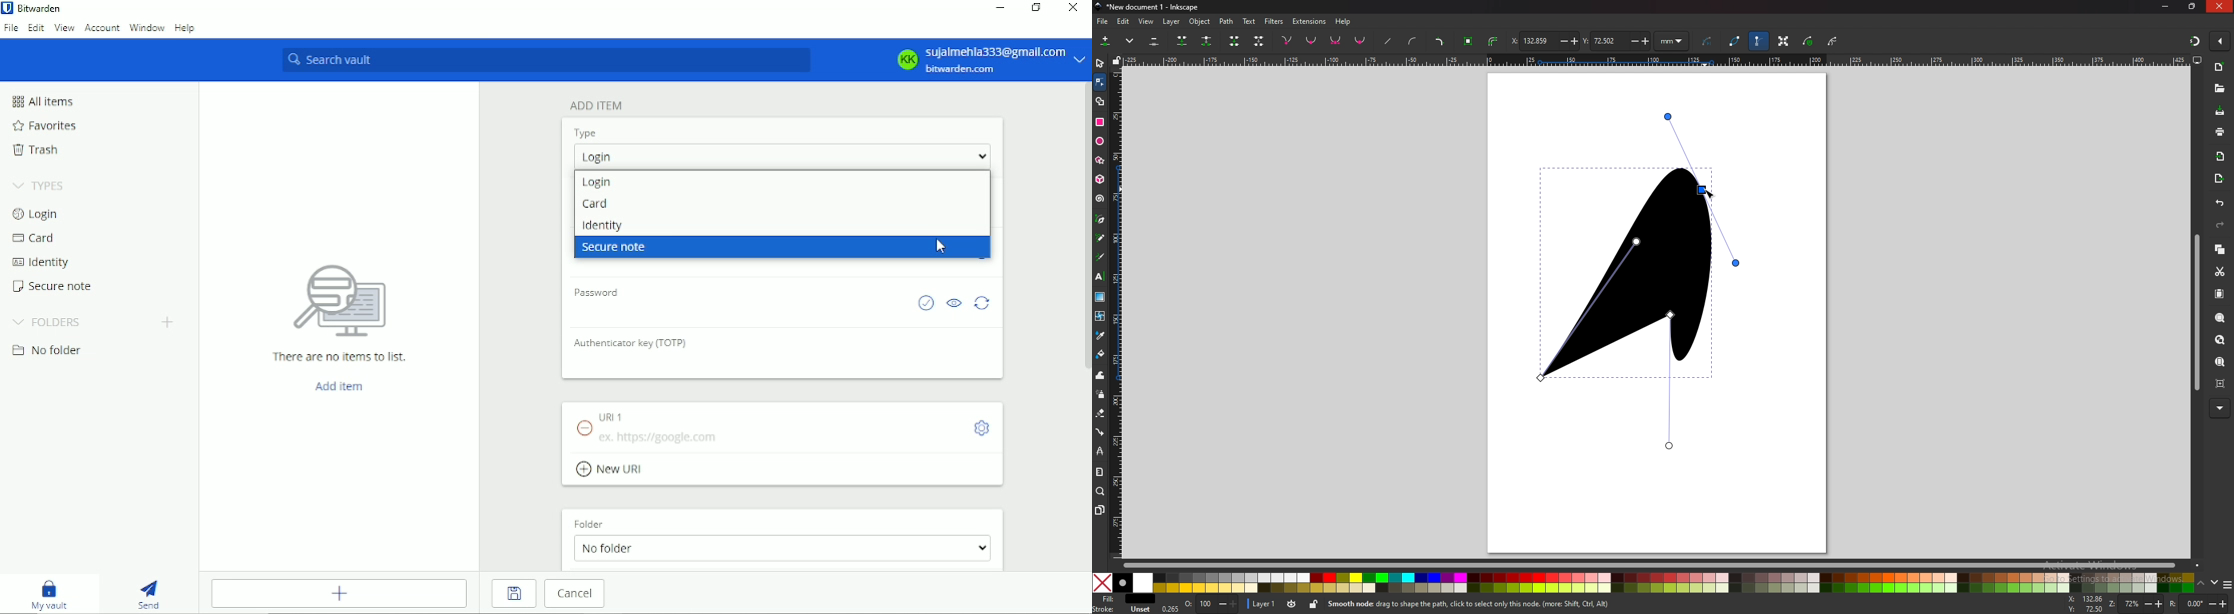 The image size is (2240, 616). I want to click on add corners lpe, so click(1440, 42).